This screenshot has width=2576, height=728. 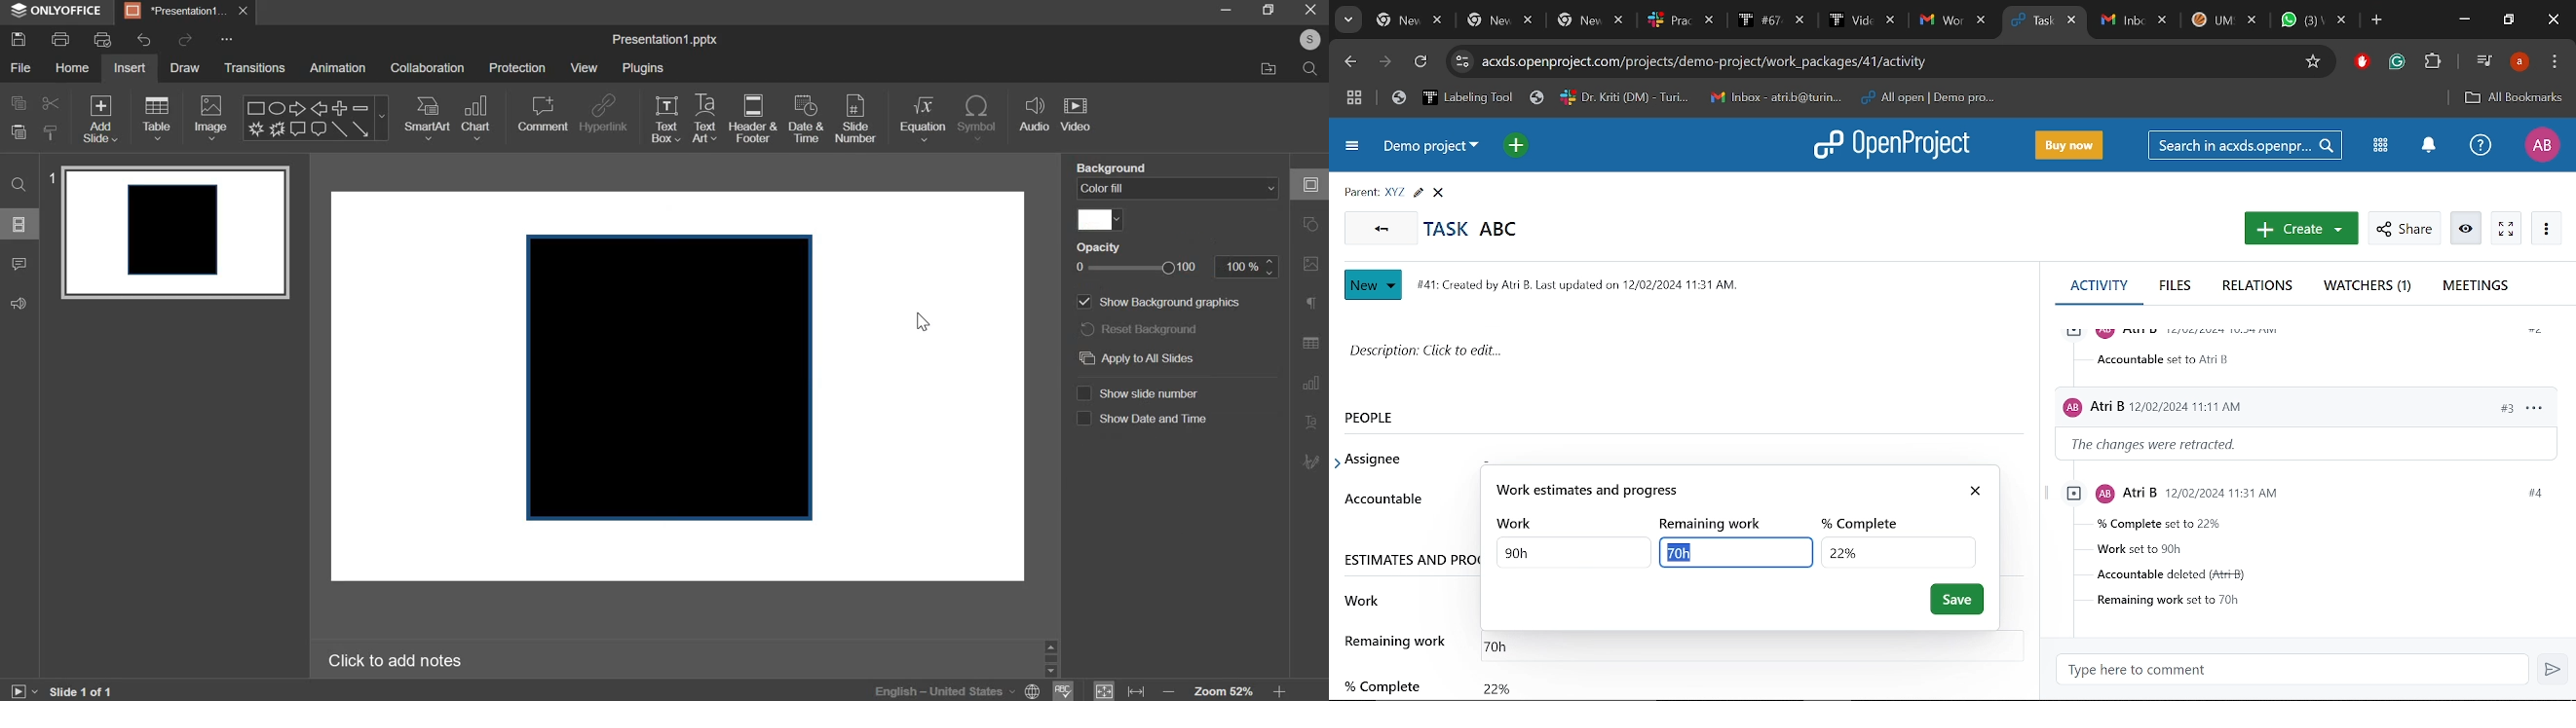 What do you see at coordinates (856, 119) in the screenshot?
I see `slide number` at bounding box center [856, 119].